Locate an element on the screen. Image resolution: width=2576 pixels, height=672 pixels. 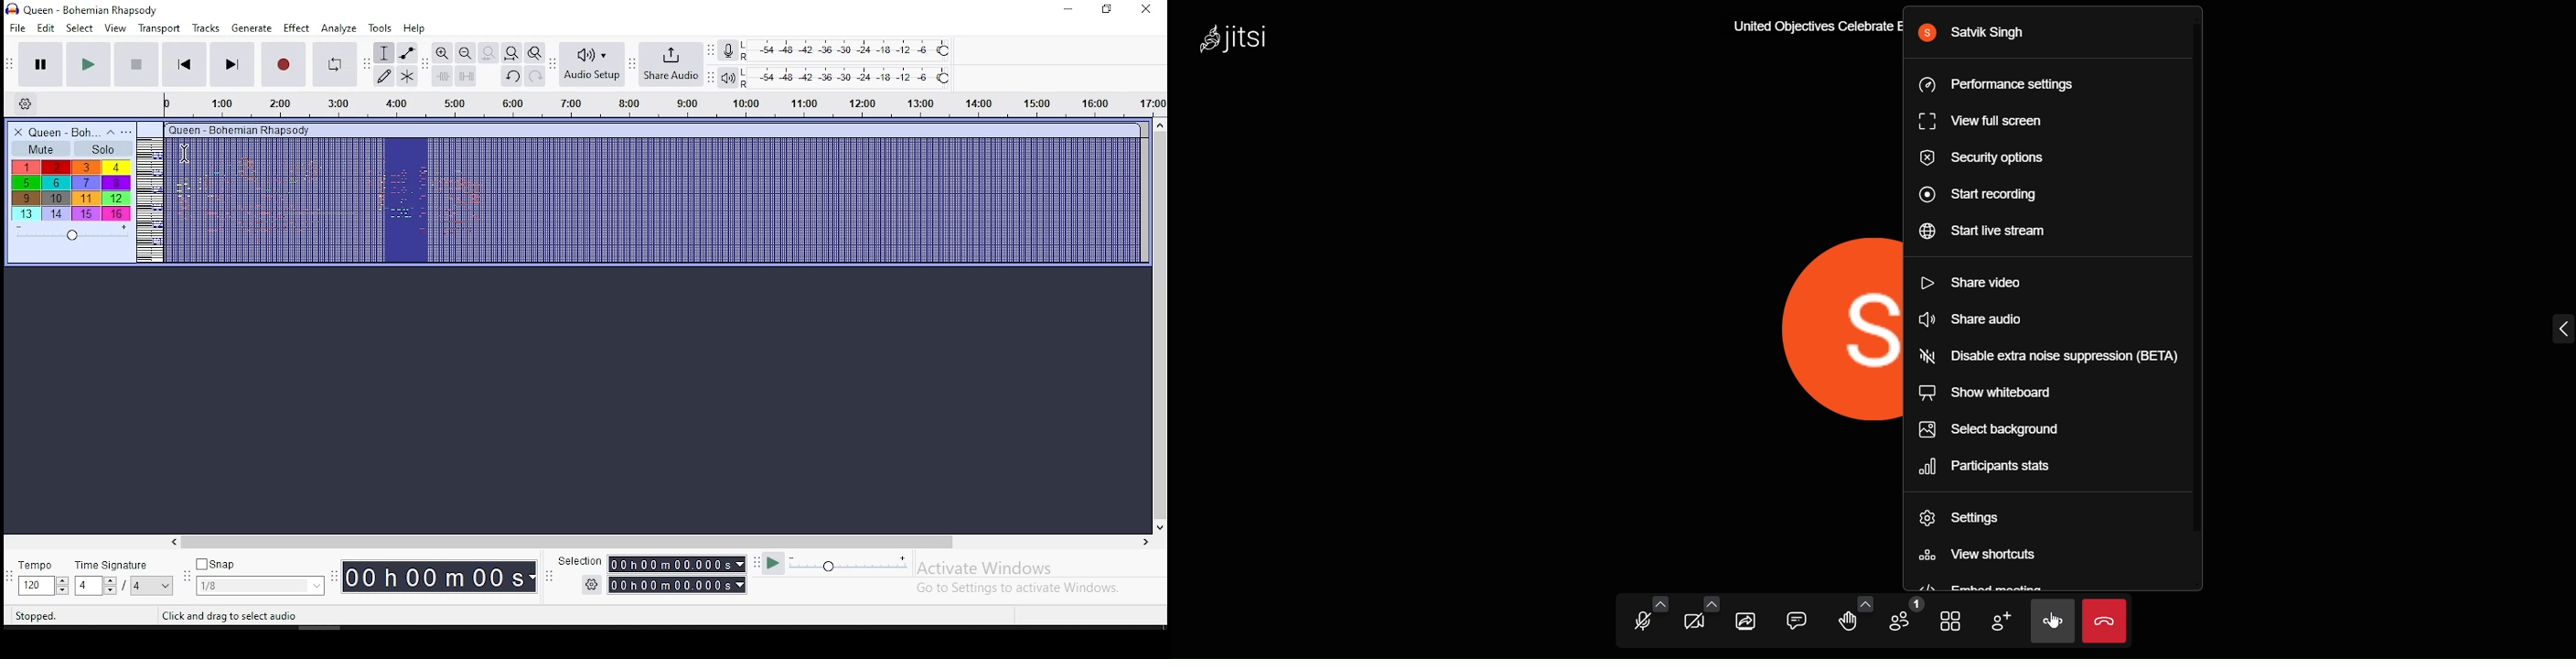
recording level is located at coordinates (860, 49).